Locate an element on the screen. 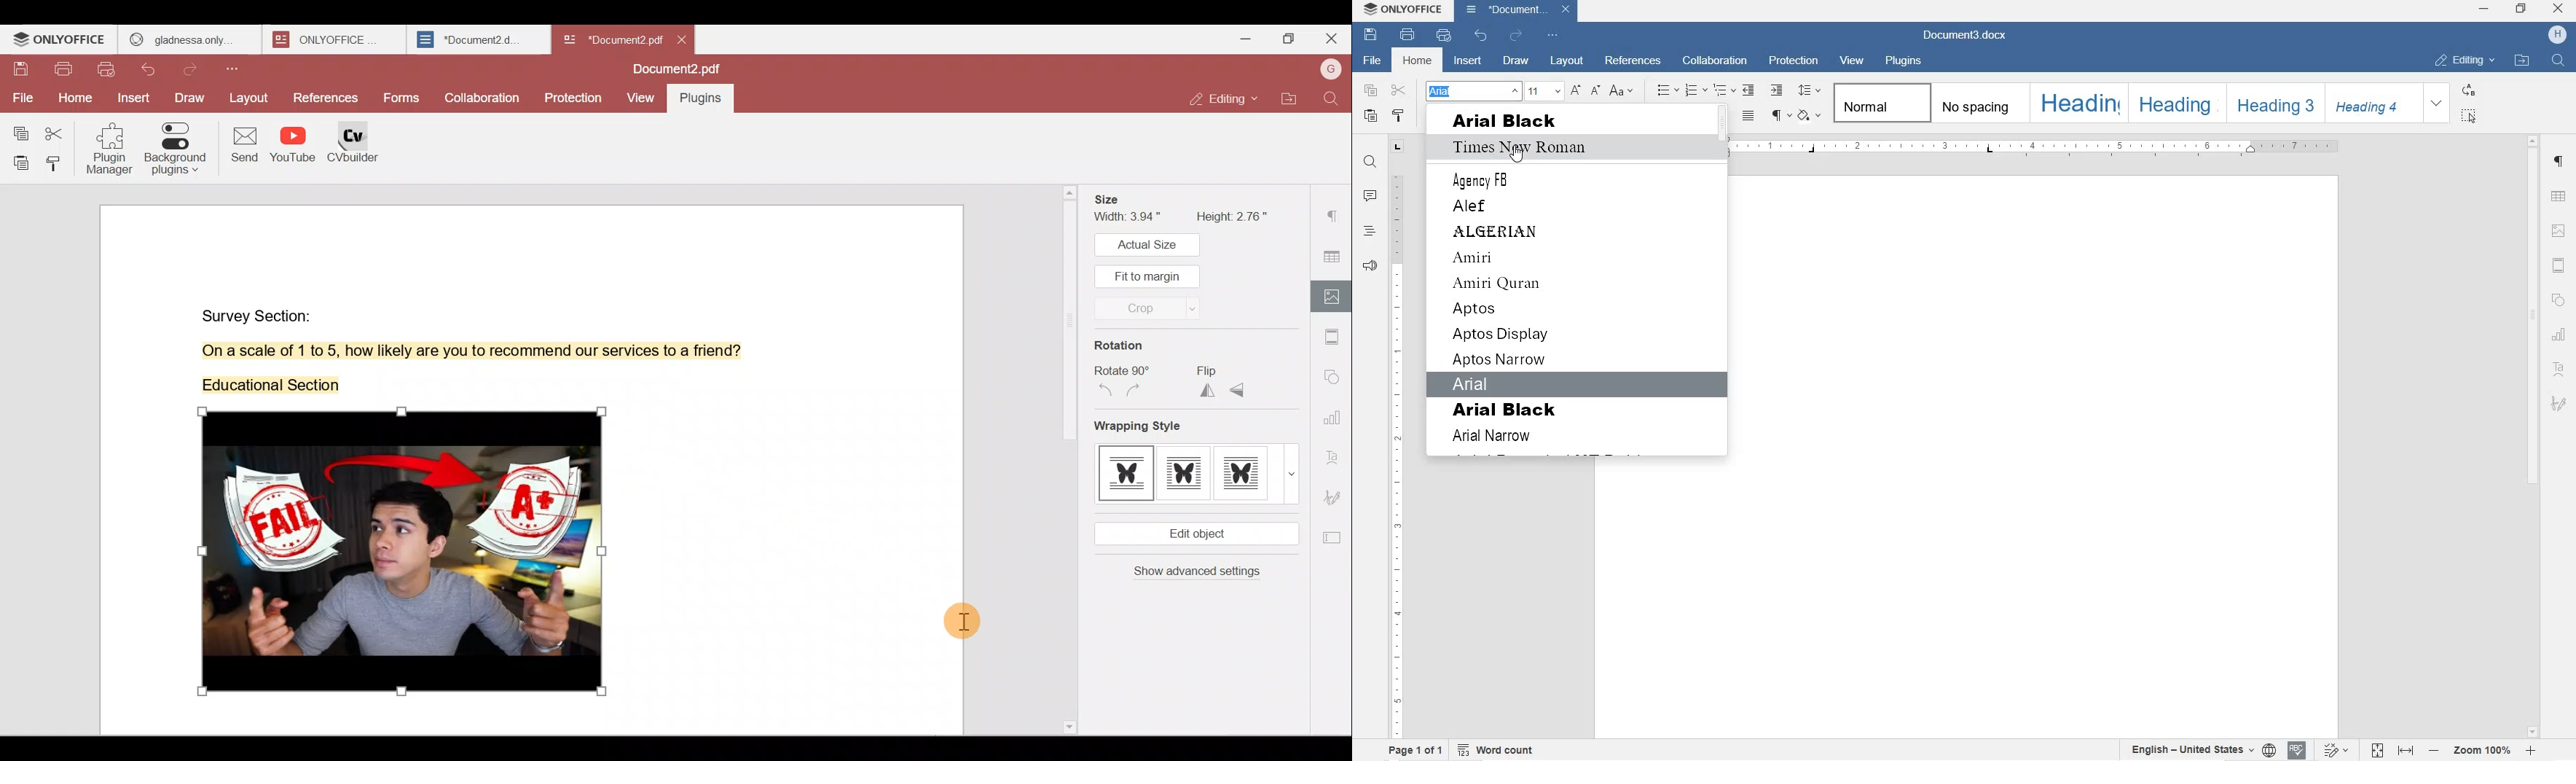 The height and width of the screenshot is (784, 2576). Shapes settings is located at coordinates (1334, 373).